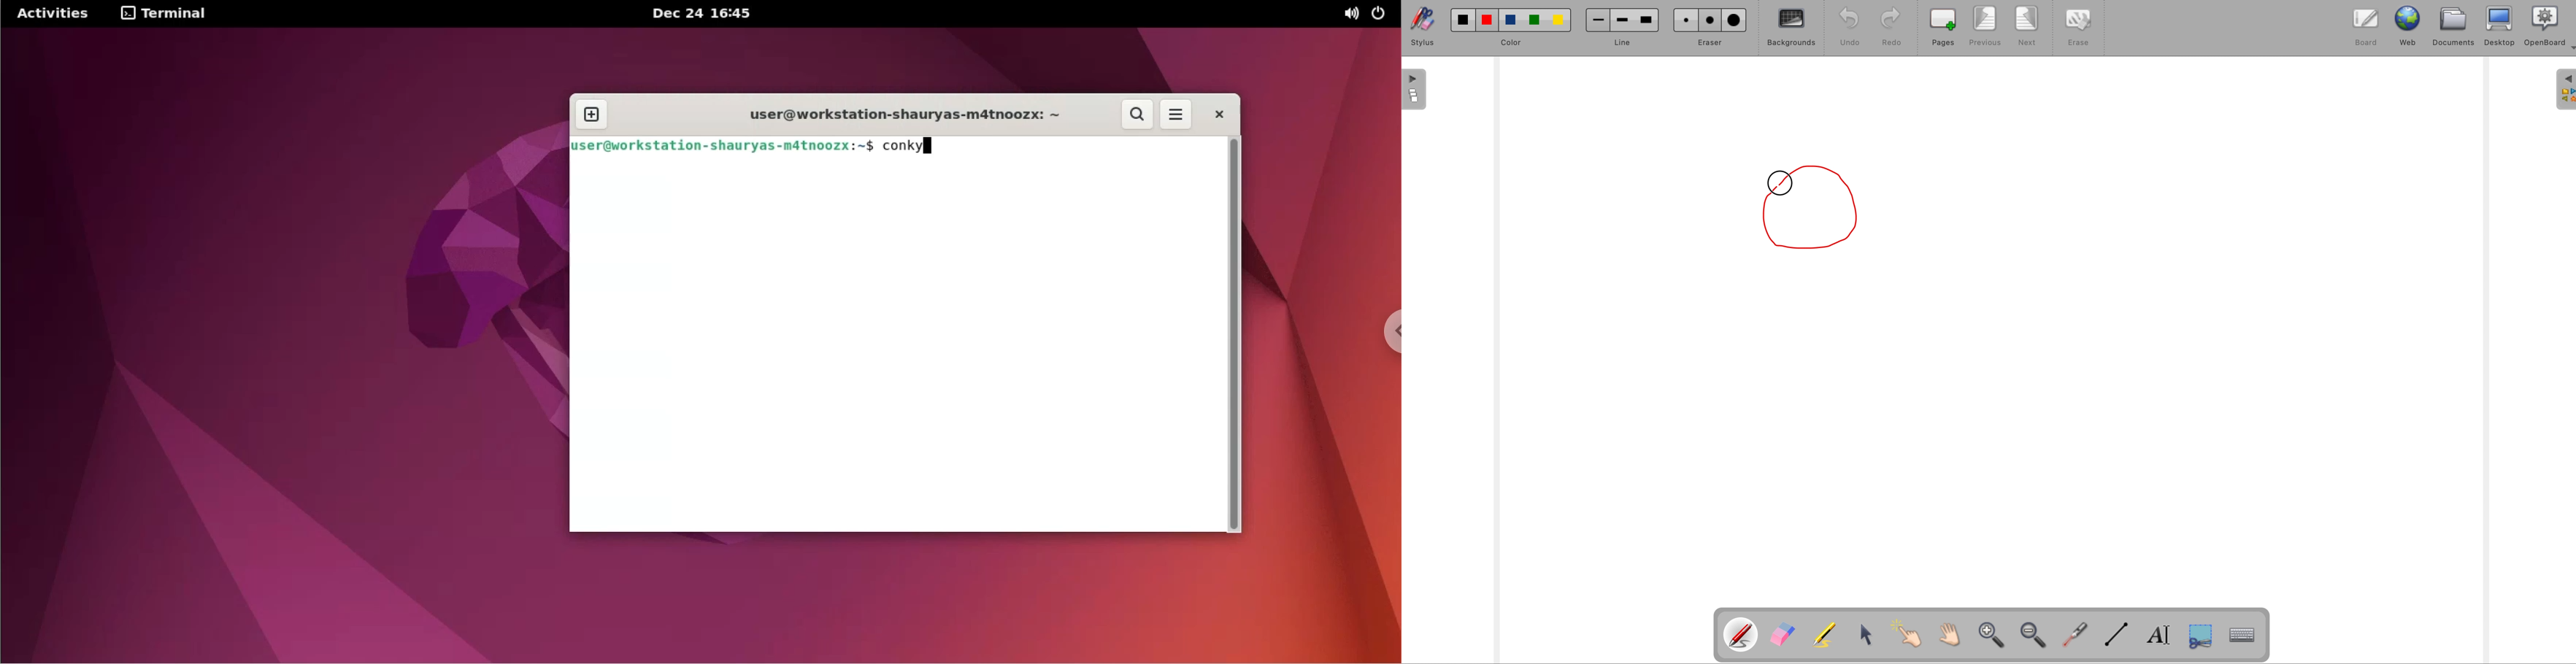 Image resolution: width=2576 pixels, height=672 pixels. I want to click on eraser, so click(1783, 635).